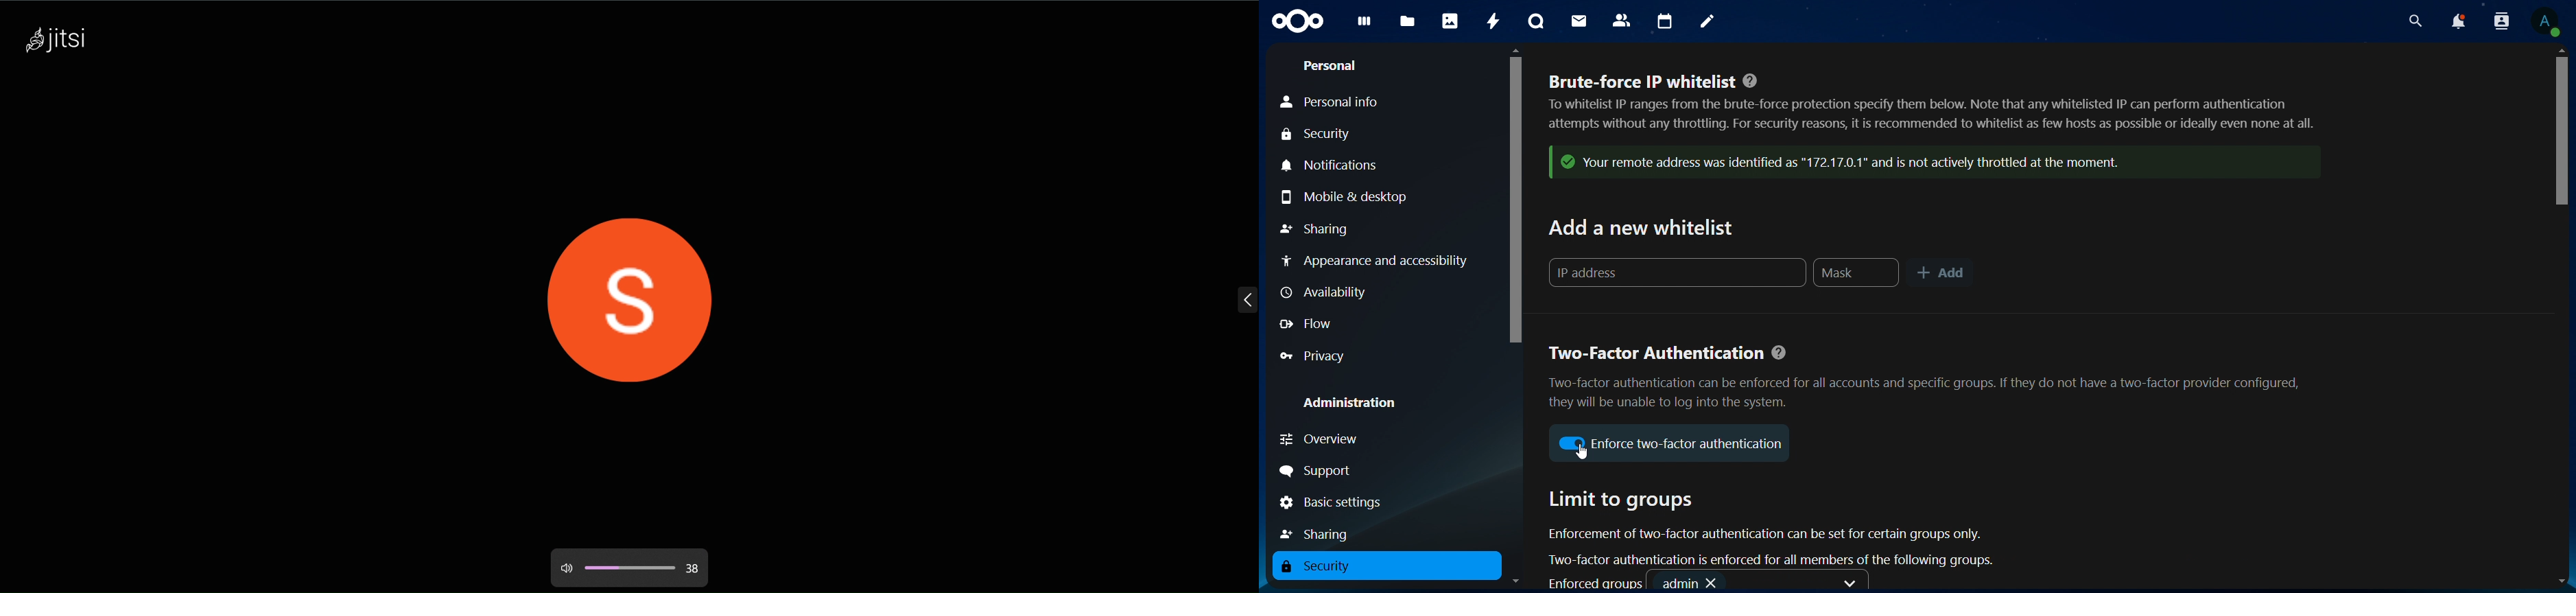 This screenshot has height=616, width=2576. What do you see at coordinates (1581, 456) in the screenshot?
I see `Cursor` at bounding box center [1581, 456].